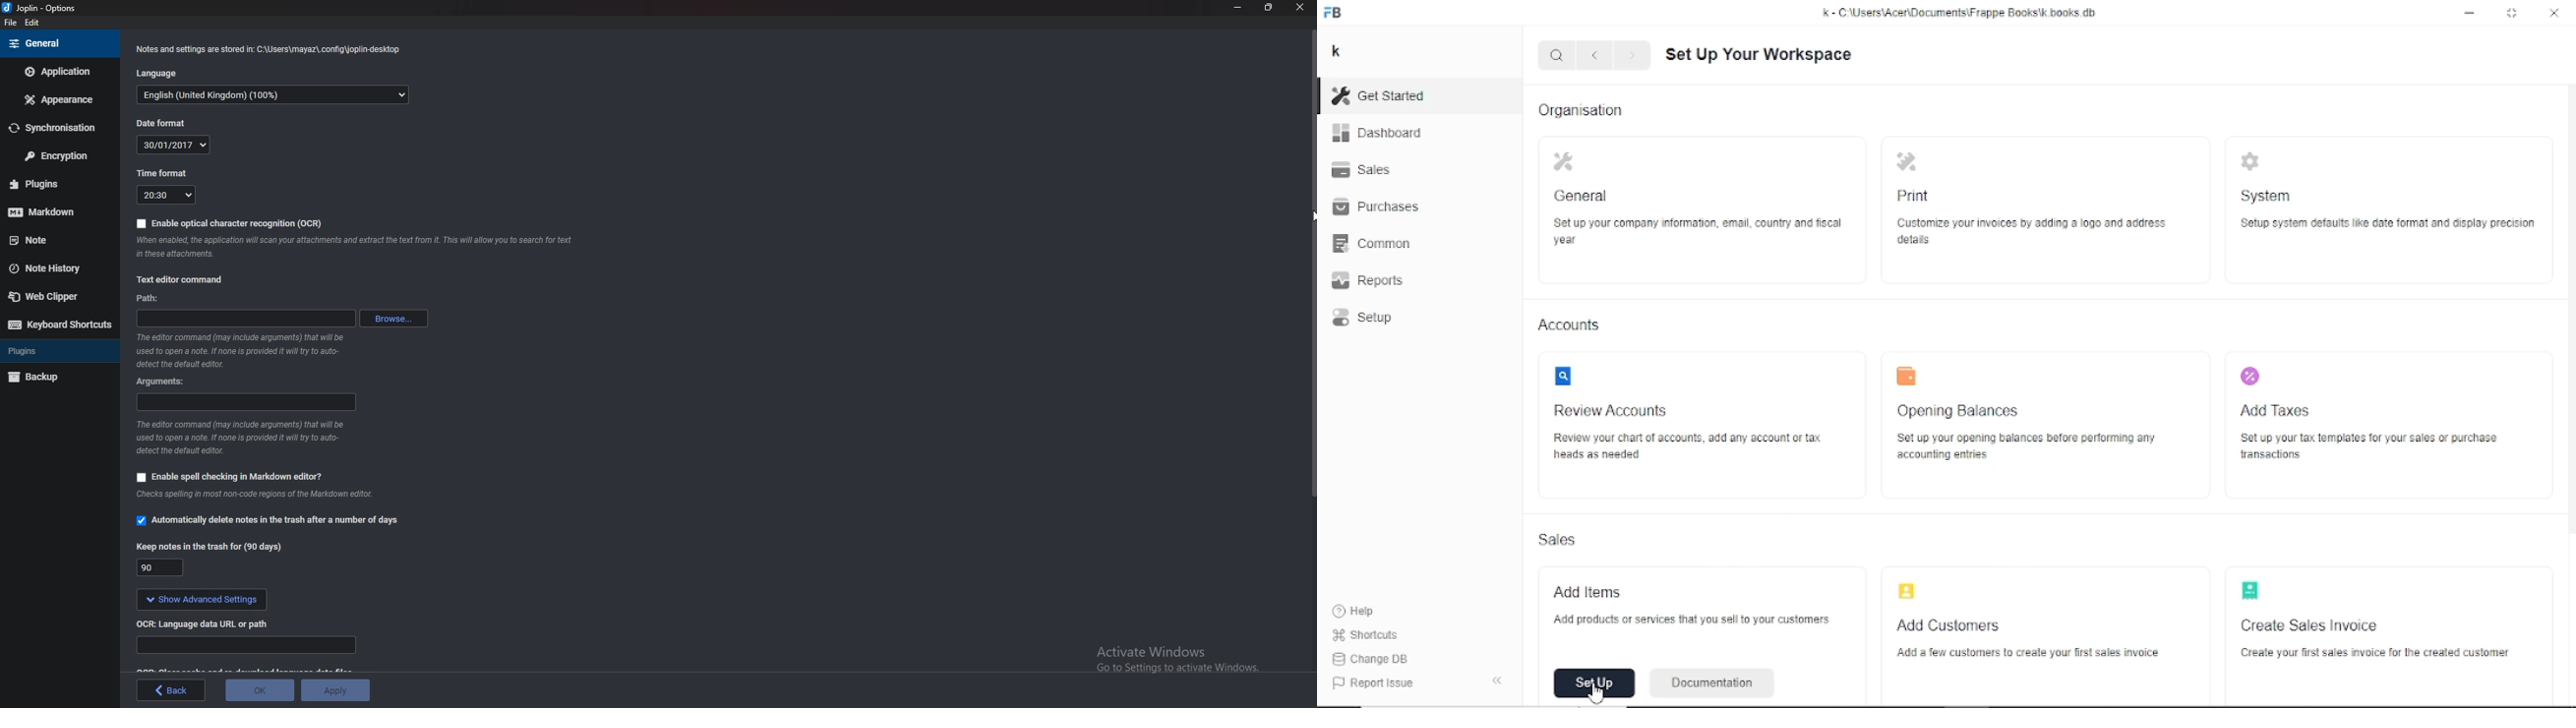  I want to click on Info, so click(240, 437).